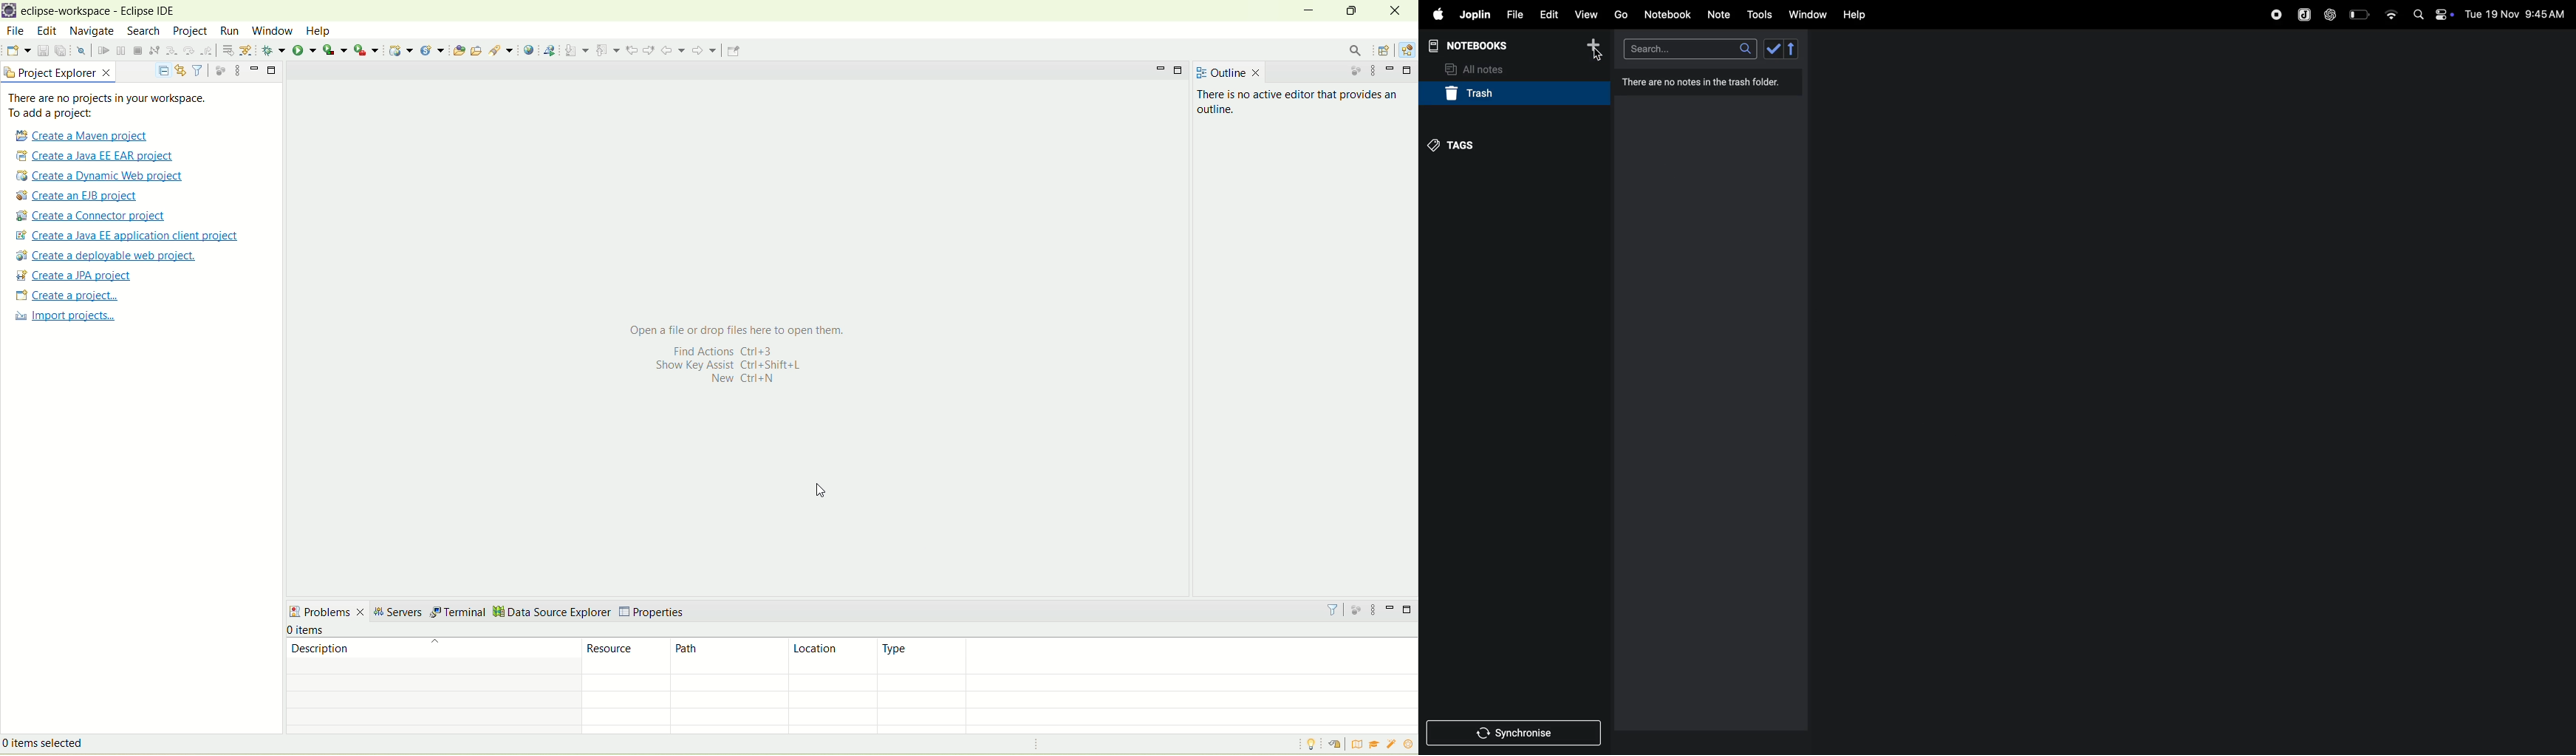 The width and height of the screenshot is (2576, 756). I want to click on There is no active editor that provides an outline., so click(1274, 113).